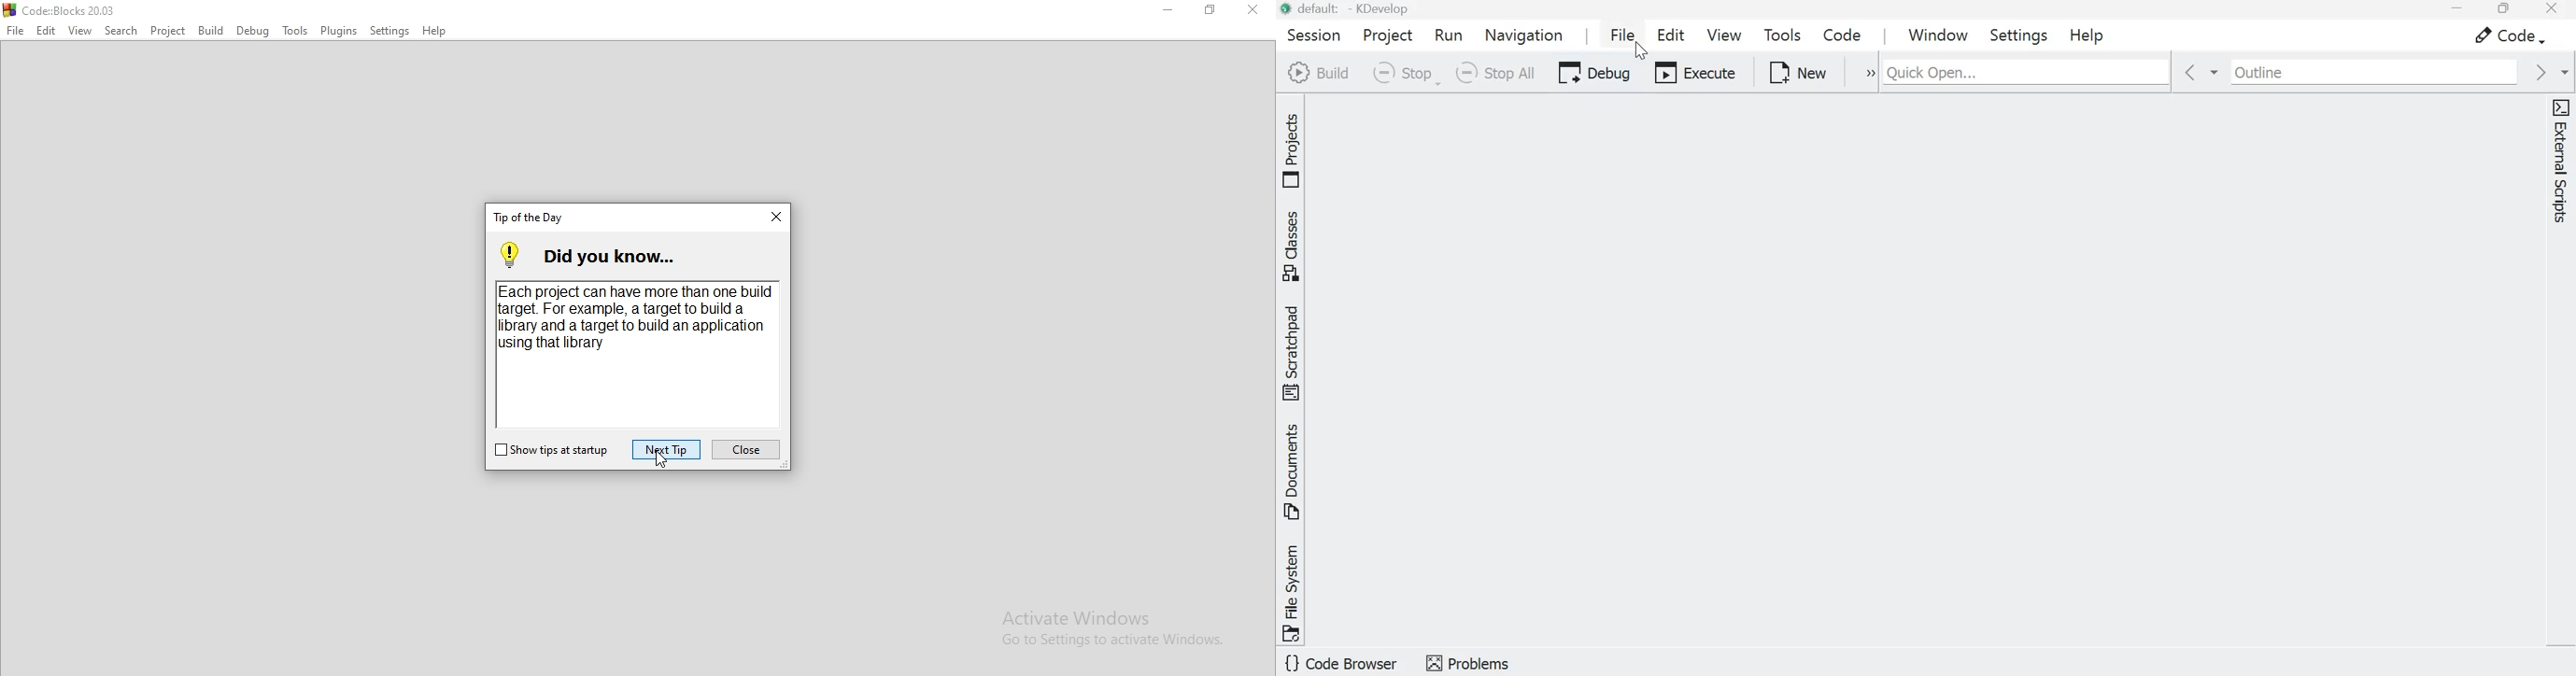 The height and width of the screenshot is (700, 2576). I want to click on tab title, so click(531, 218).